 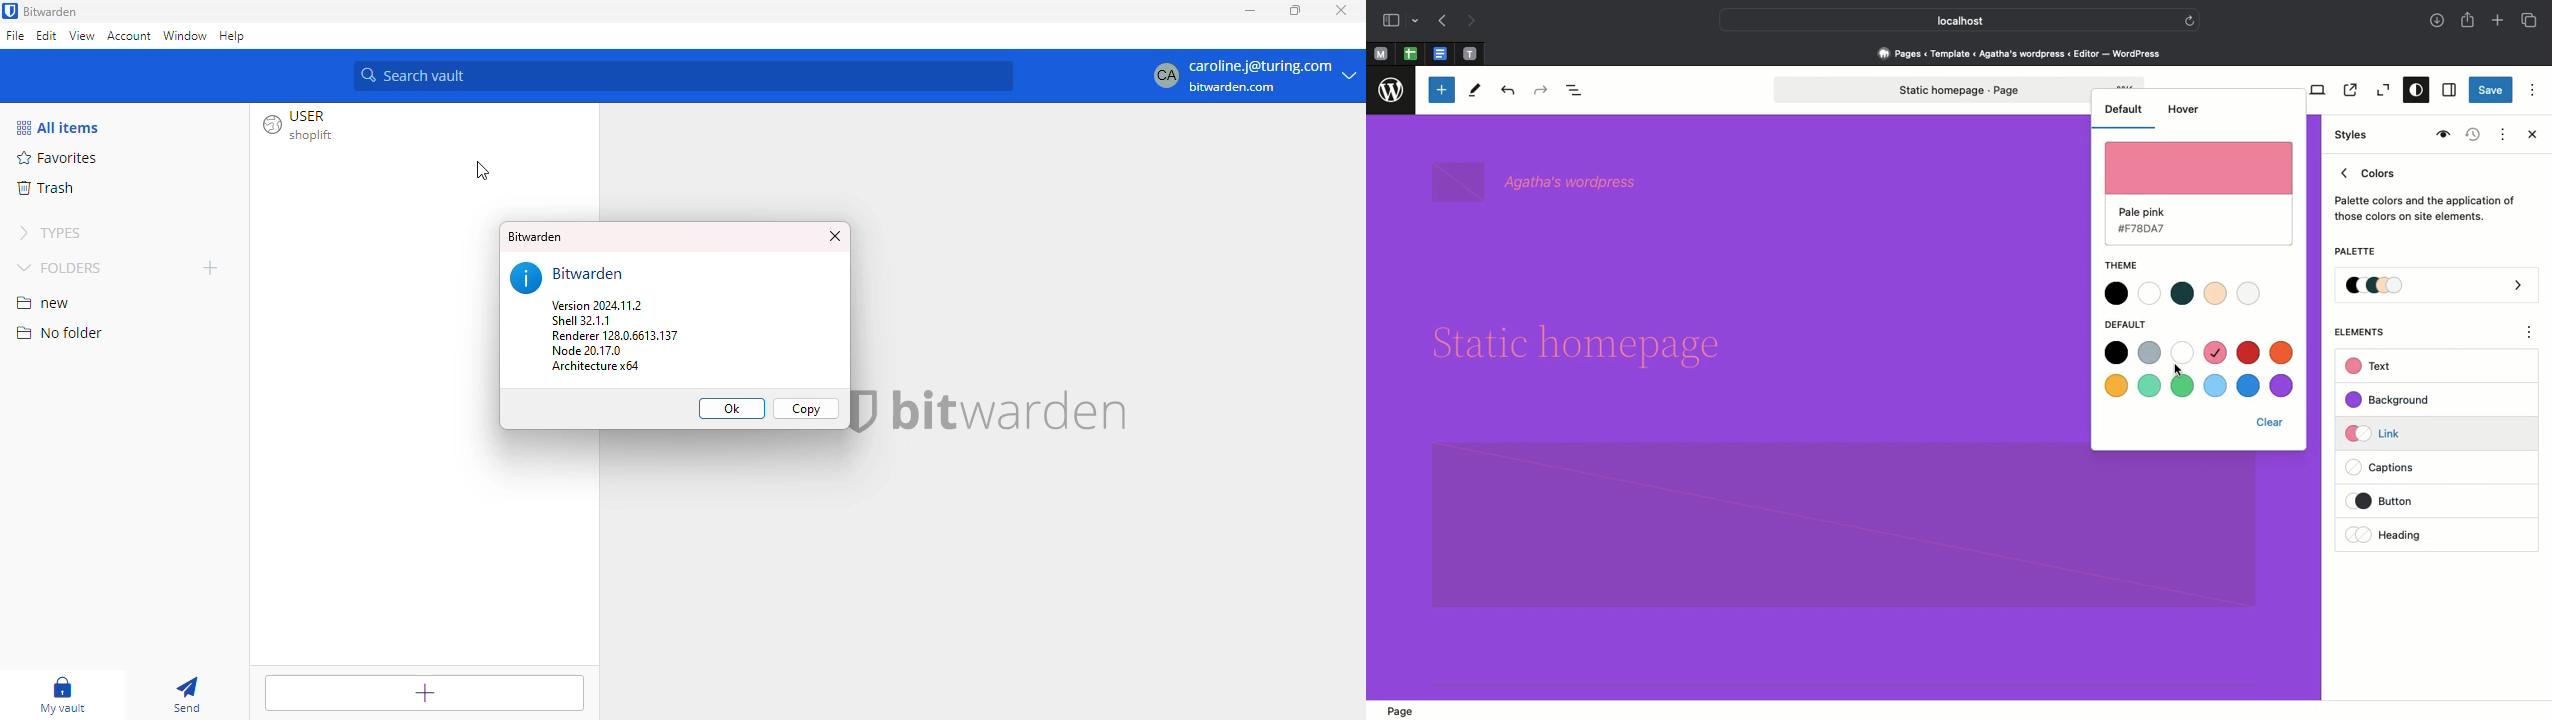 I want to click on Palette, so click(x=2355, y=253).